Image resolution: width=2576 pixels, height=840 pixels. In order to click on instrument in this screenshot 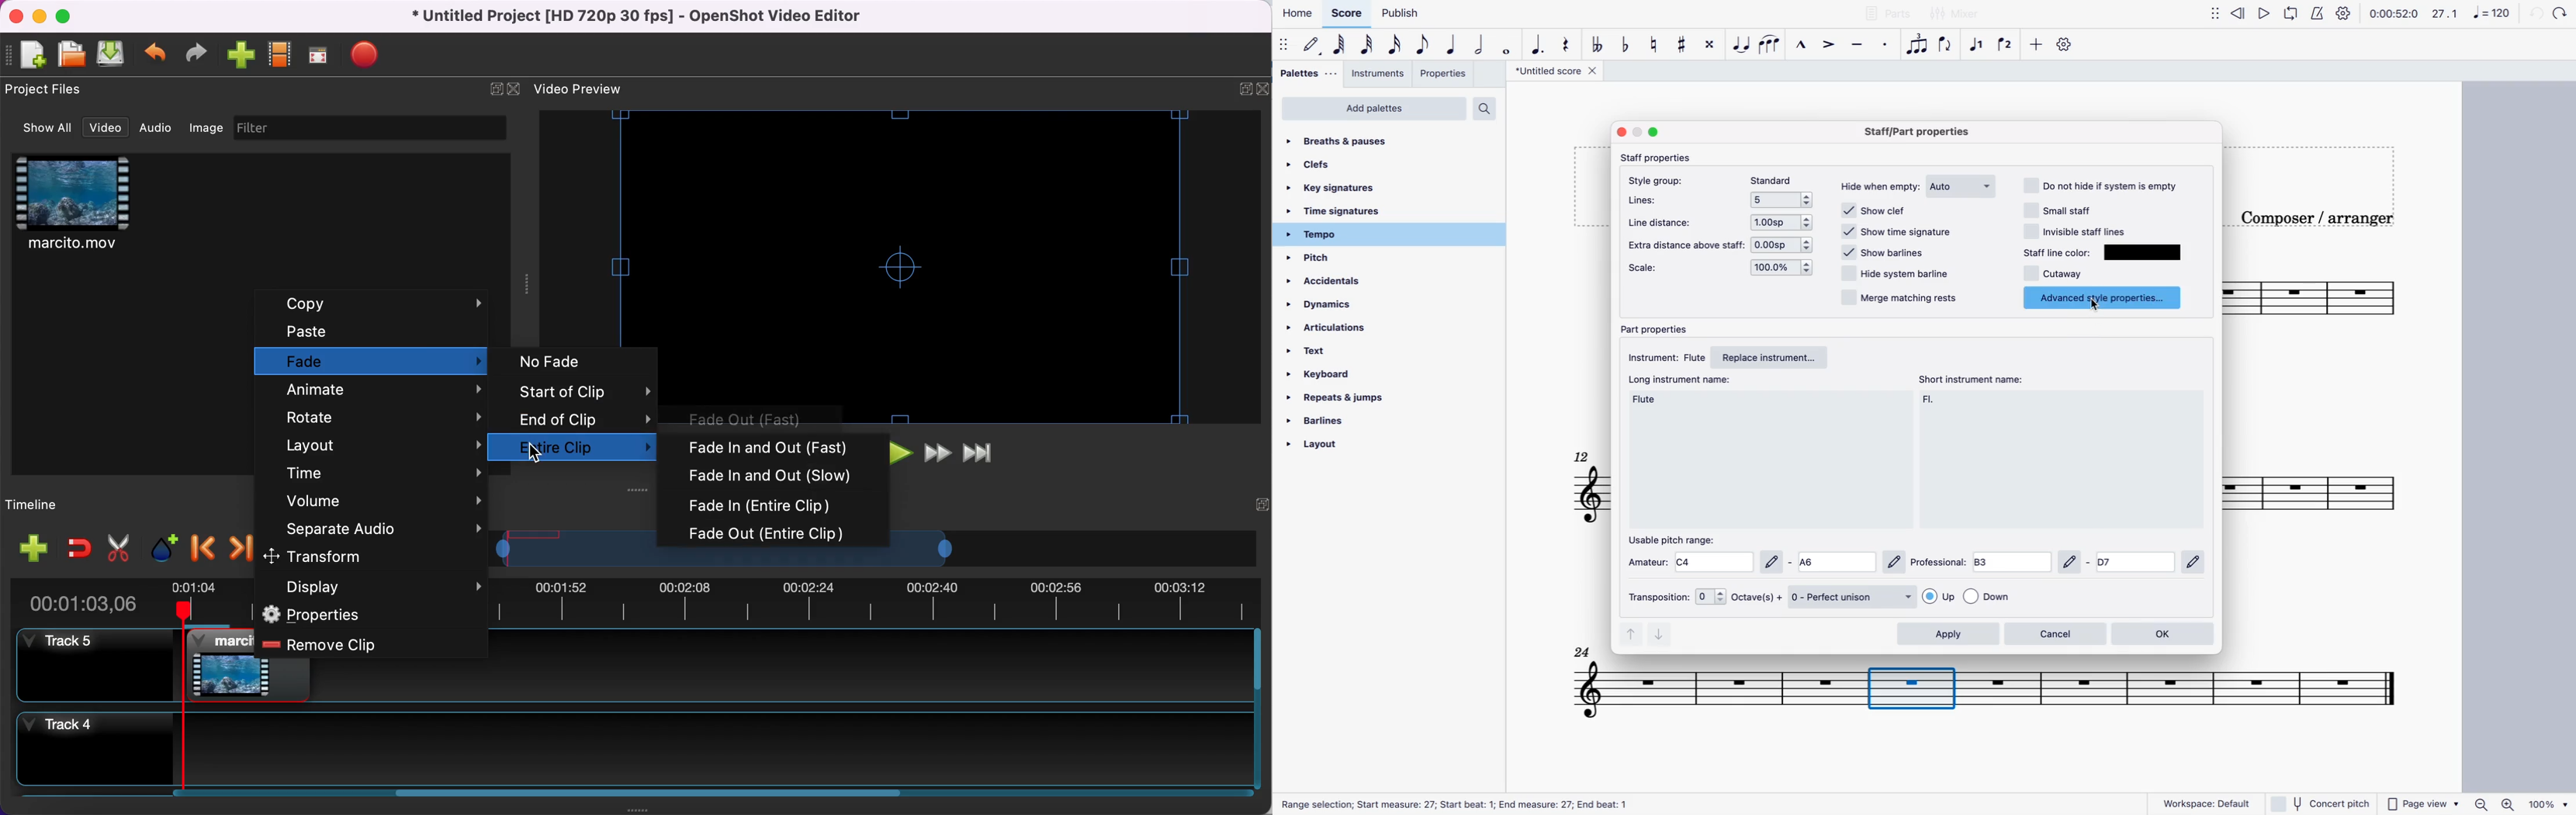, I will do `click(1667, 357)`.